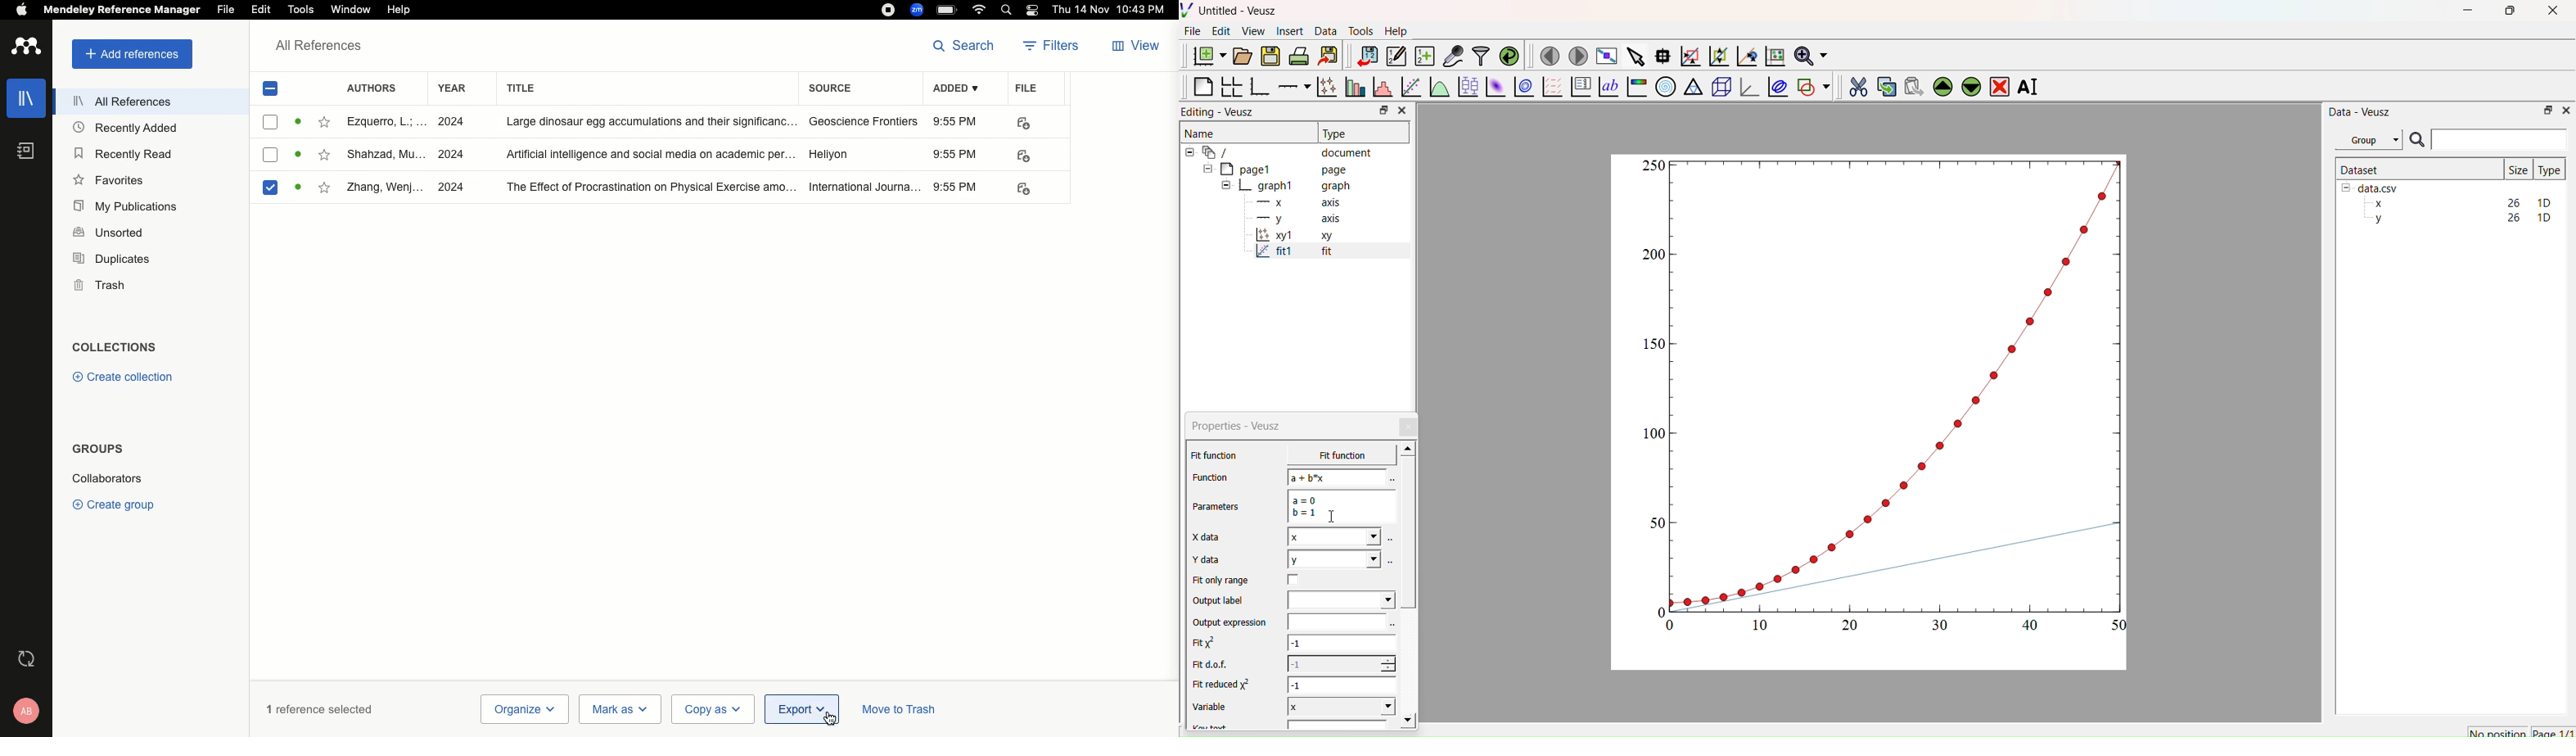 Image resolution: width=2576 pixels, height=756 pixels. I want to click on Shahzad, so click(386, 156).